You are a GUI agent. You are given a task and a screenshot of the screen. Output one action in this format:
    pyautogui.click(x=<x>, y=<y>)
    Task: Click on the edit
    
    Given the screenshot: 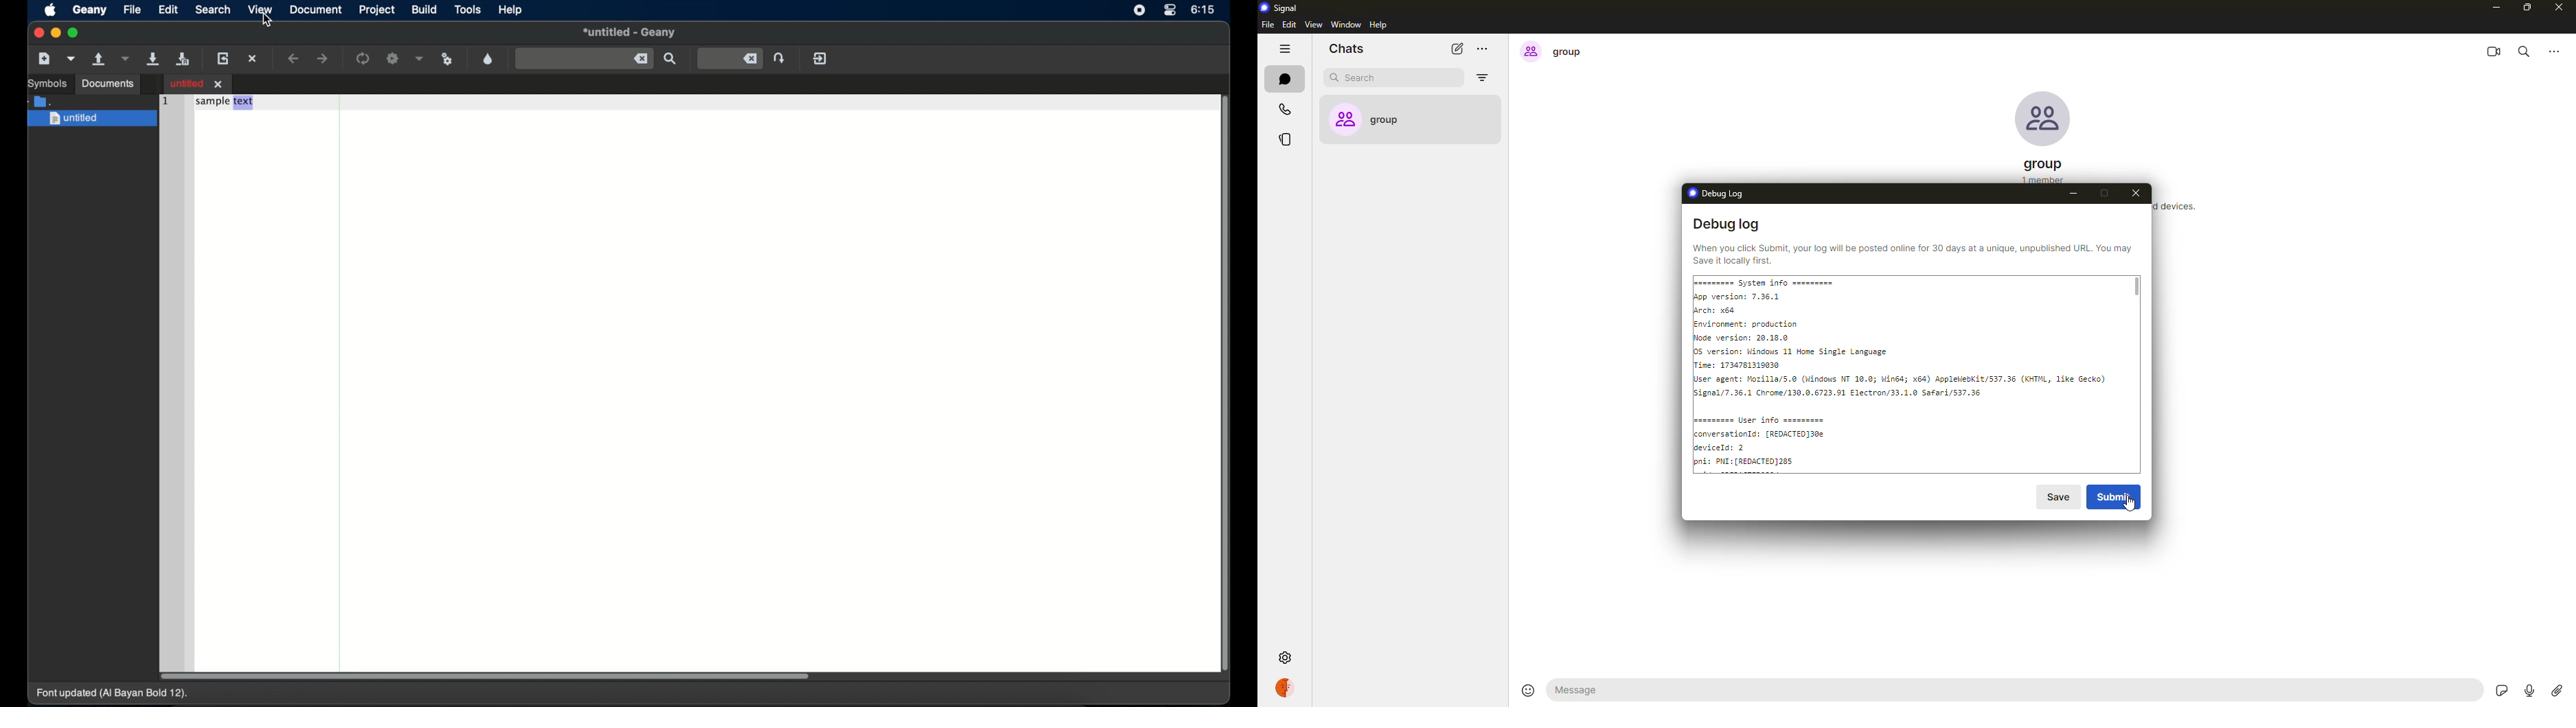 What is the action you would take?
    pyautogui.click(x=1288, y=25)
    